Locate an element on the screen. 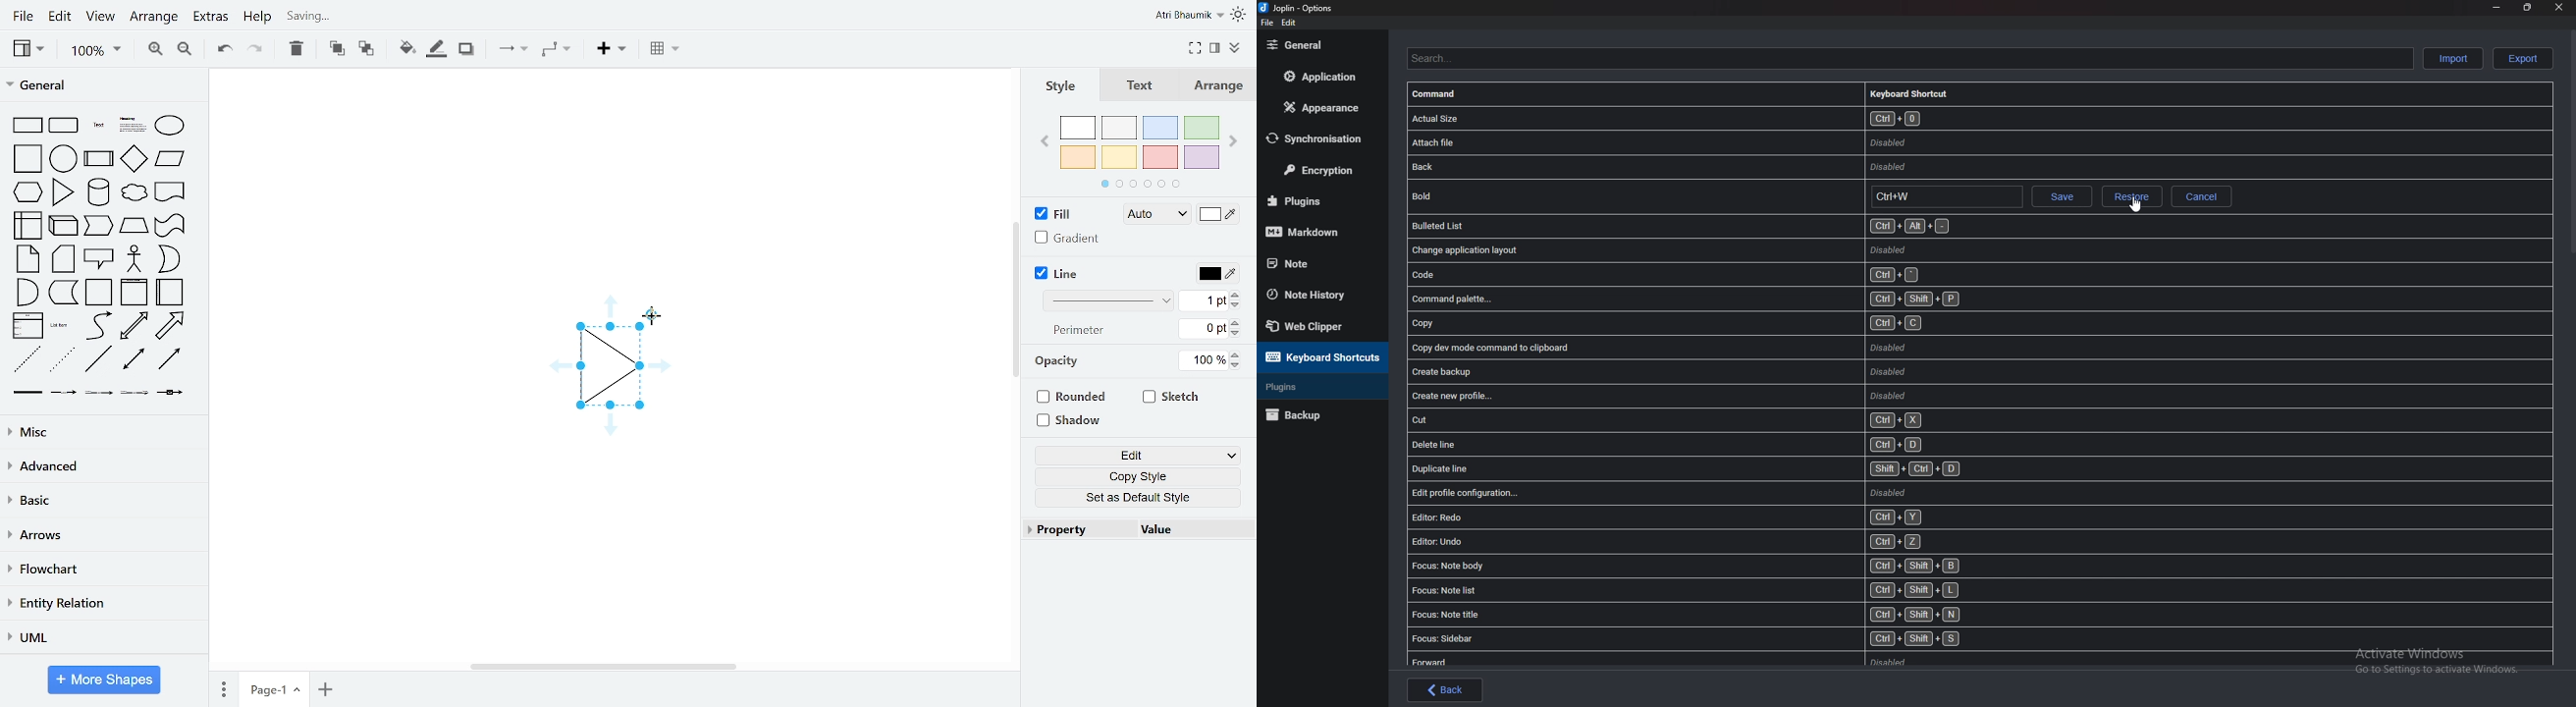 This screenshot has width=2576, height=728. Backup is located at coordinates (1313, 416).